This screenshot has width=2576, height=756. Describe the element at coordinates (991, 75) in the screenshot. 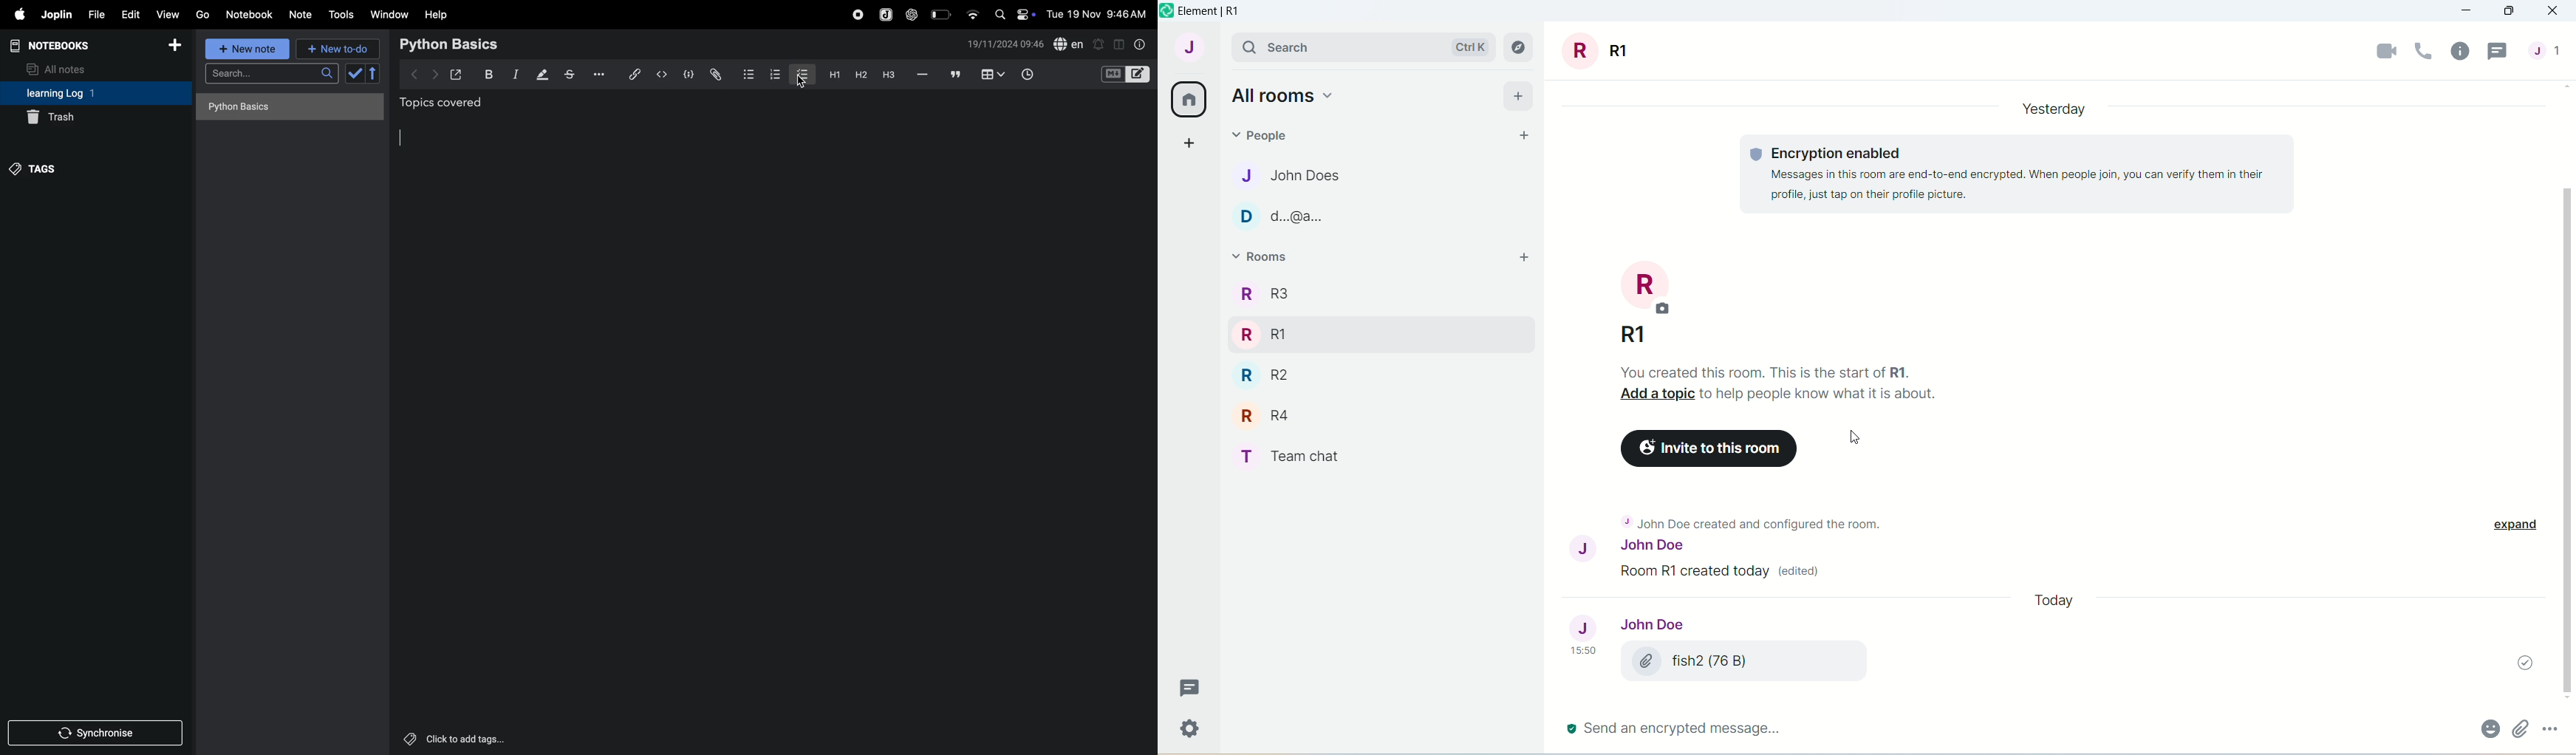

I see `add table` at that location.